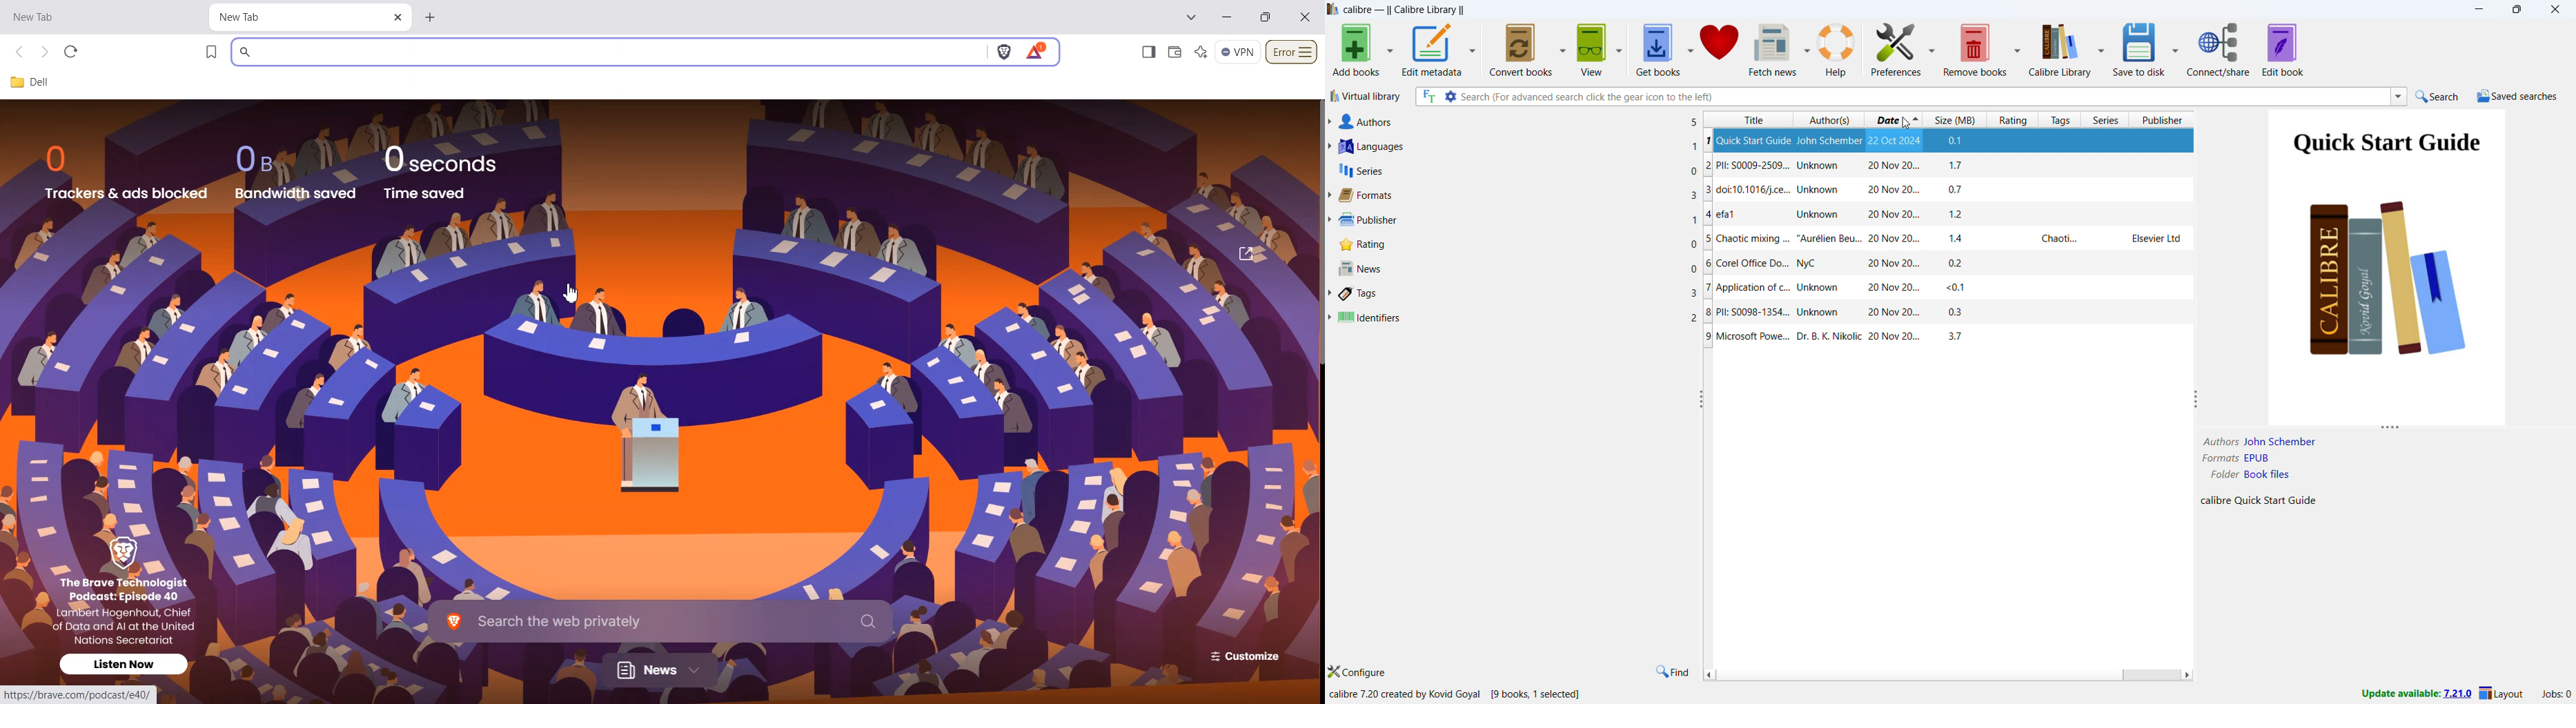 The image size is (2576, 728). What do you see at coordinates (2164, 119) in the screenshot?
I see `publisher` at bounding box center [2164, 119].